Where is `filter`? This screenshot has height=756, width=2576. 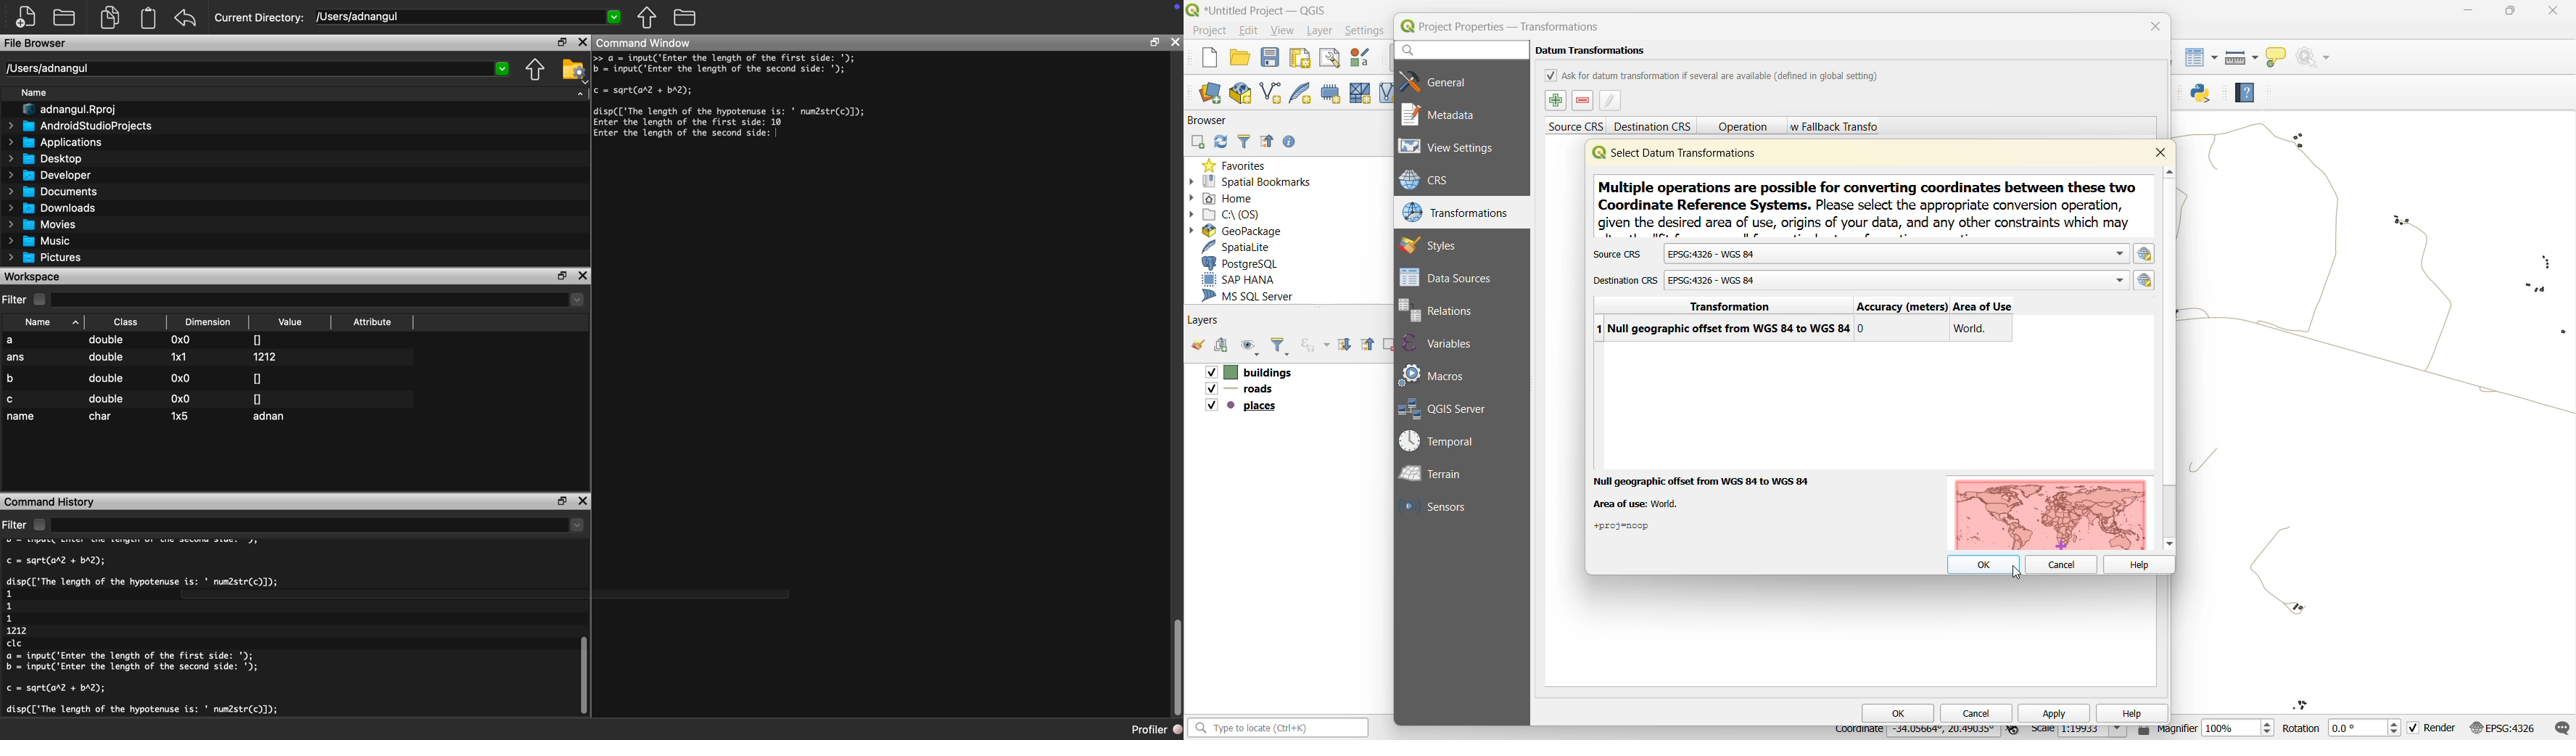
filter is located at coordinates (15, 525).